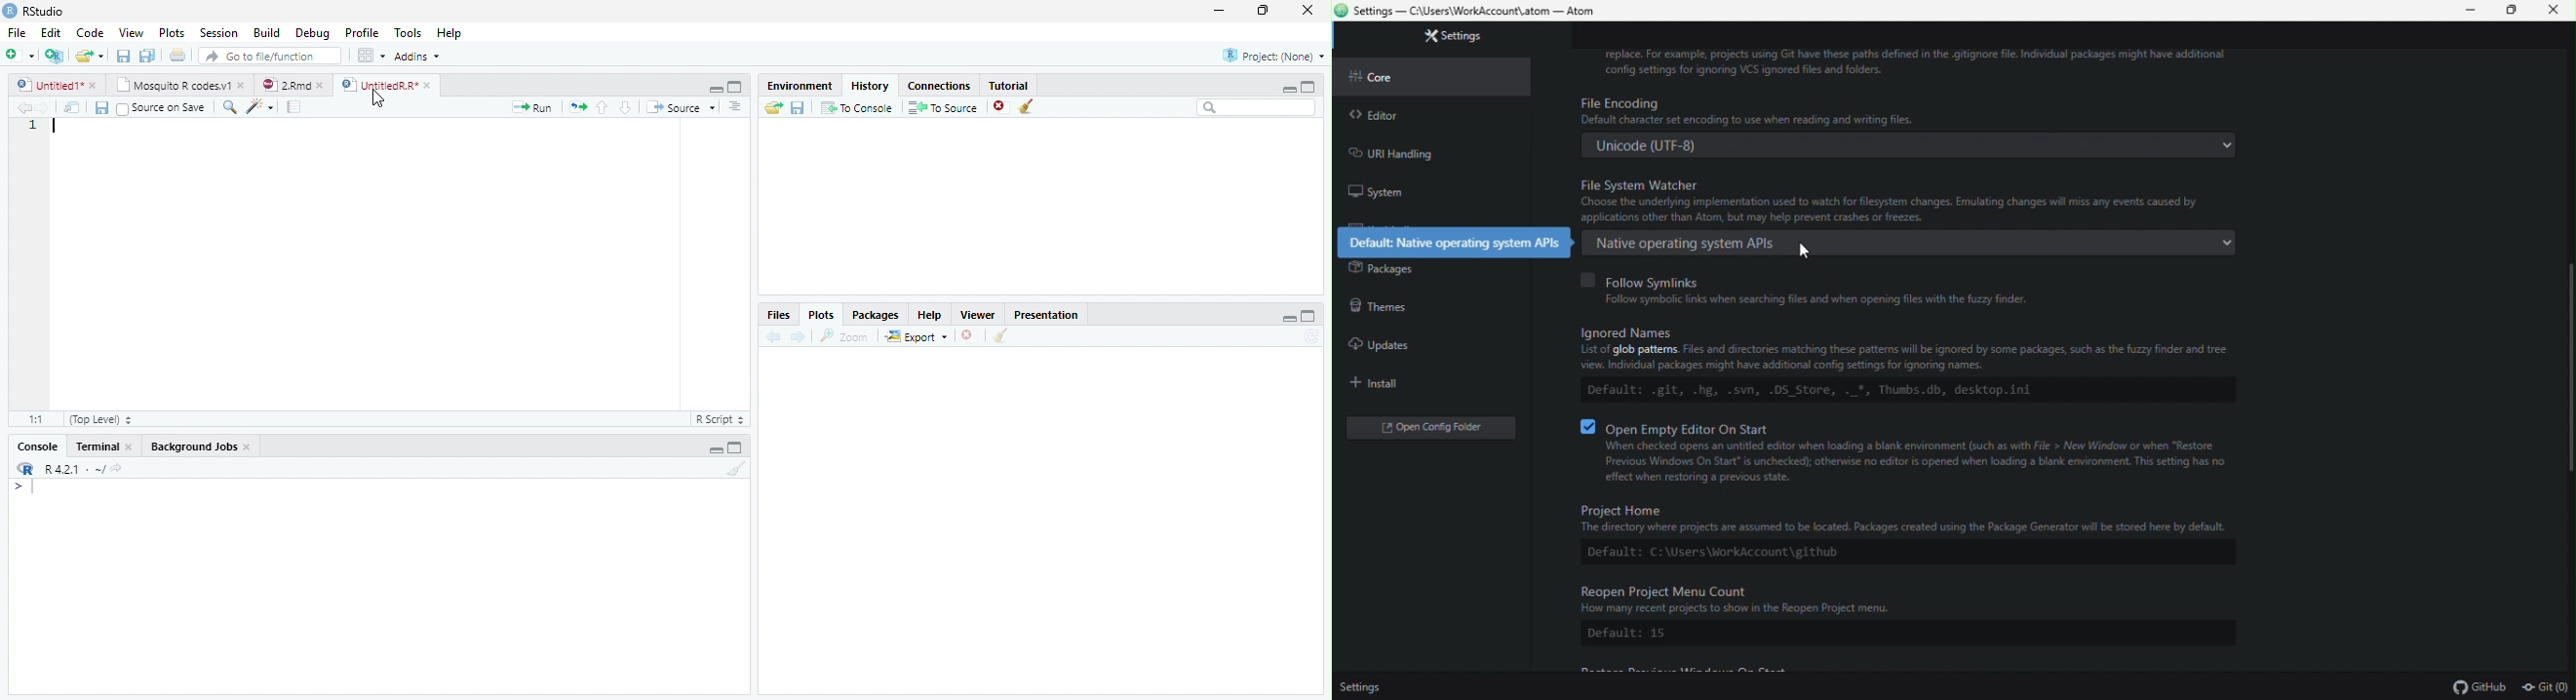 This screenshot has height=700, width=2576. What do you see at coordinates (532, 108) in the screenshot?
I see `Run` at bounding box center [532, 108].